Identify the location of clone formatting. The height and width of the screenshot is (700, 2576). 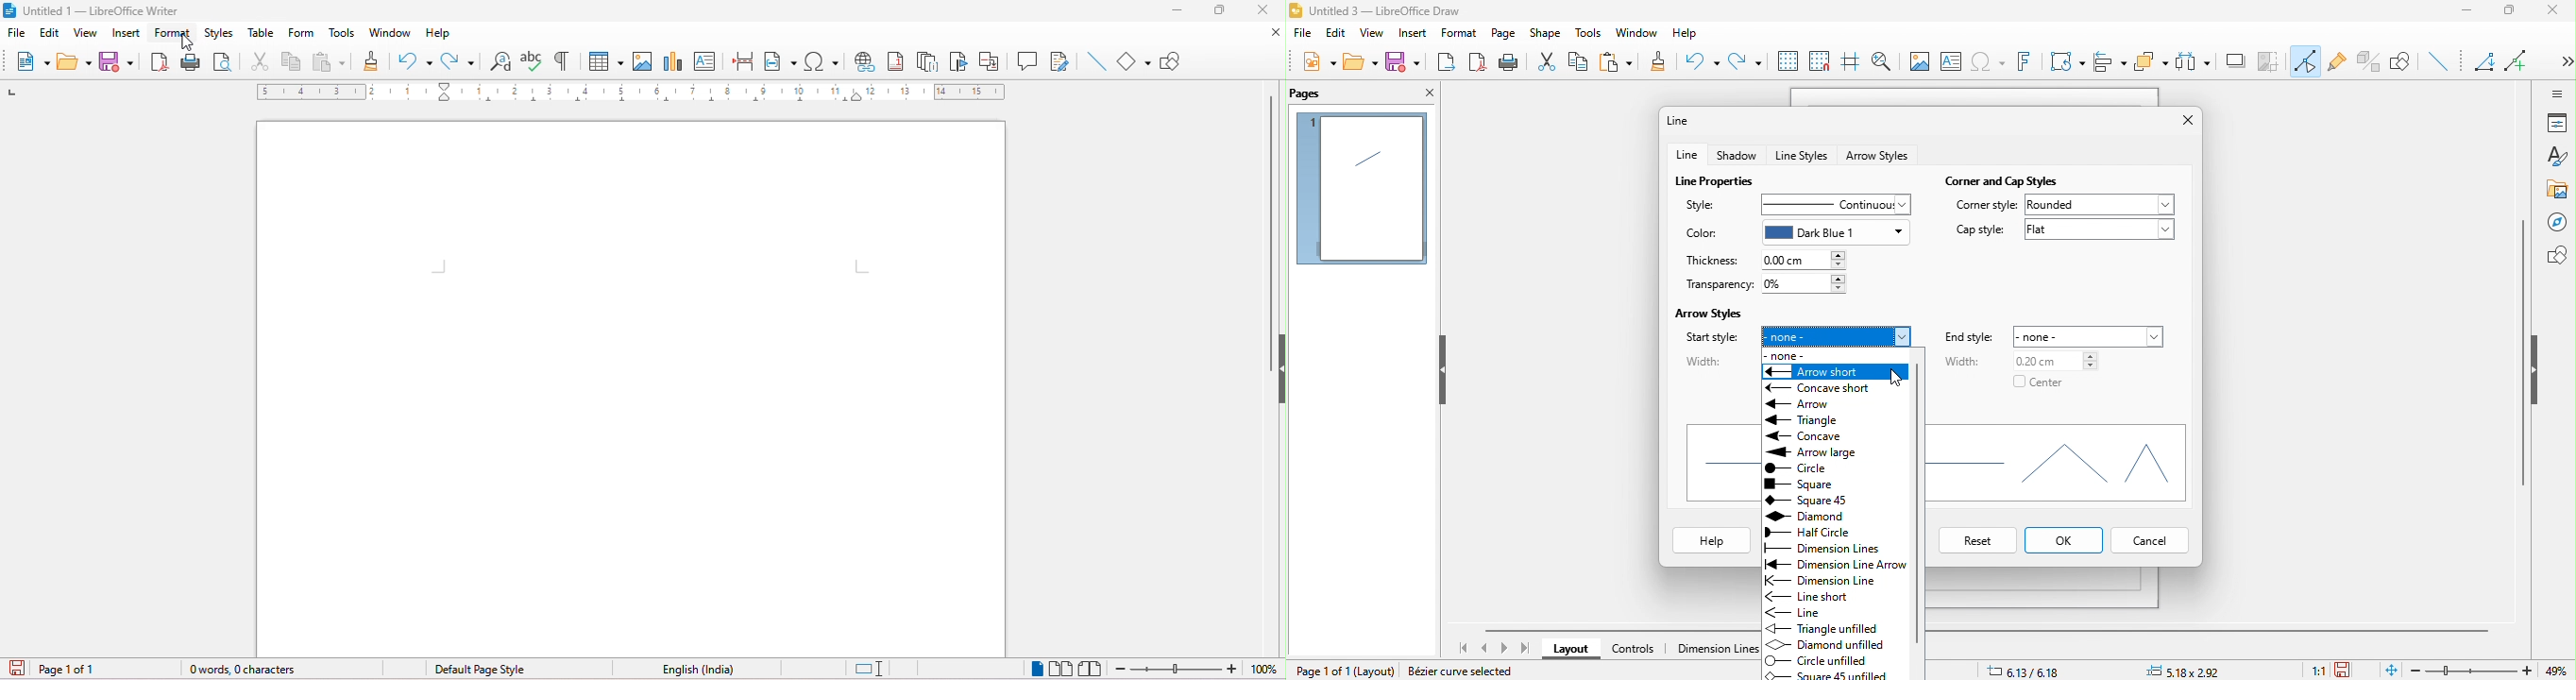
(373, 59).